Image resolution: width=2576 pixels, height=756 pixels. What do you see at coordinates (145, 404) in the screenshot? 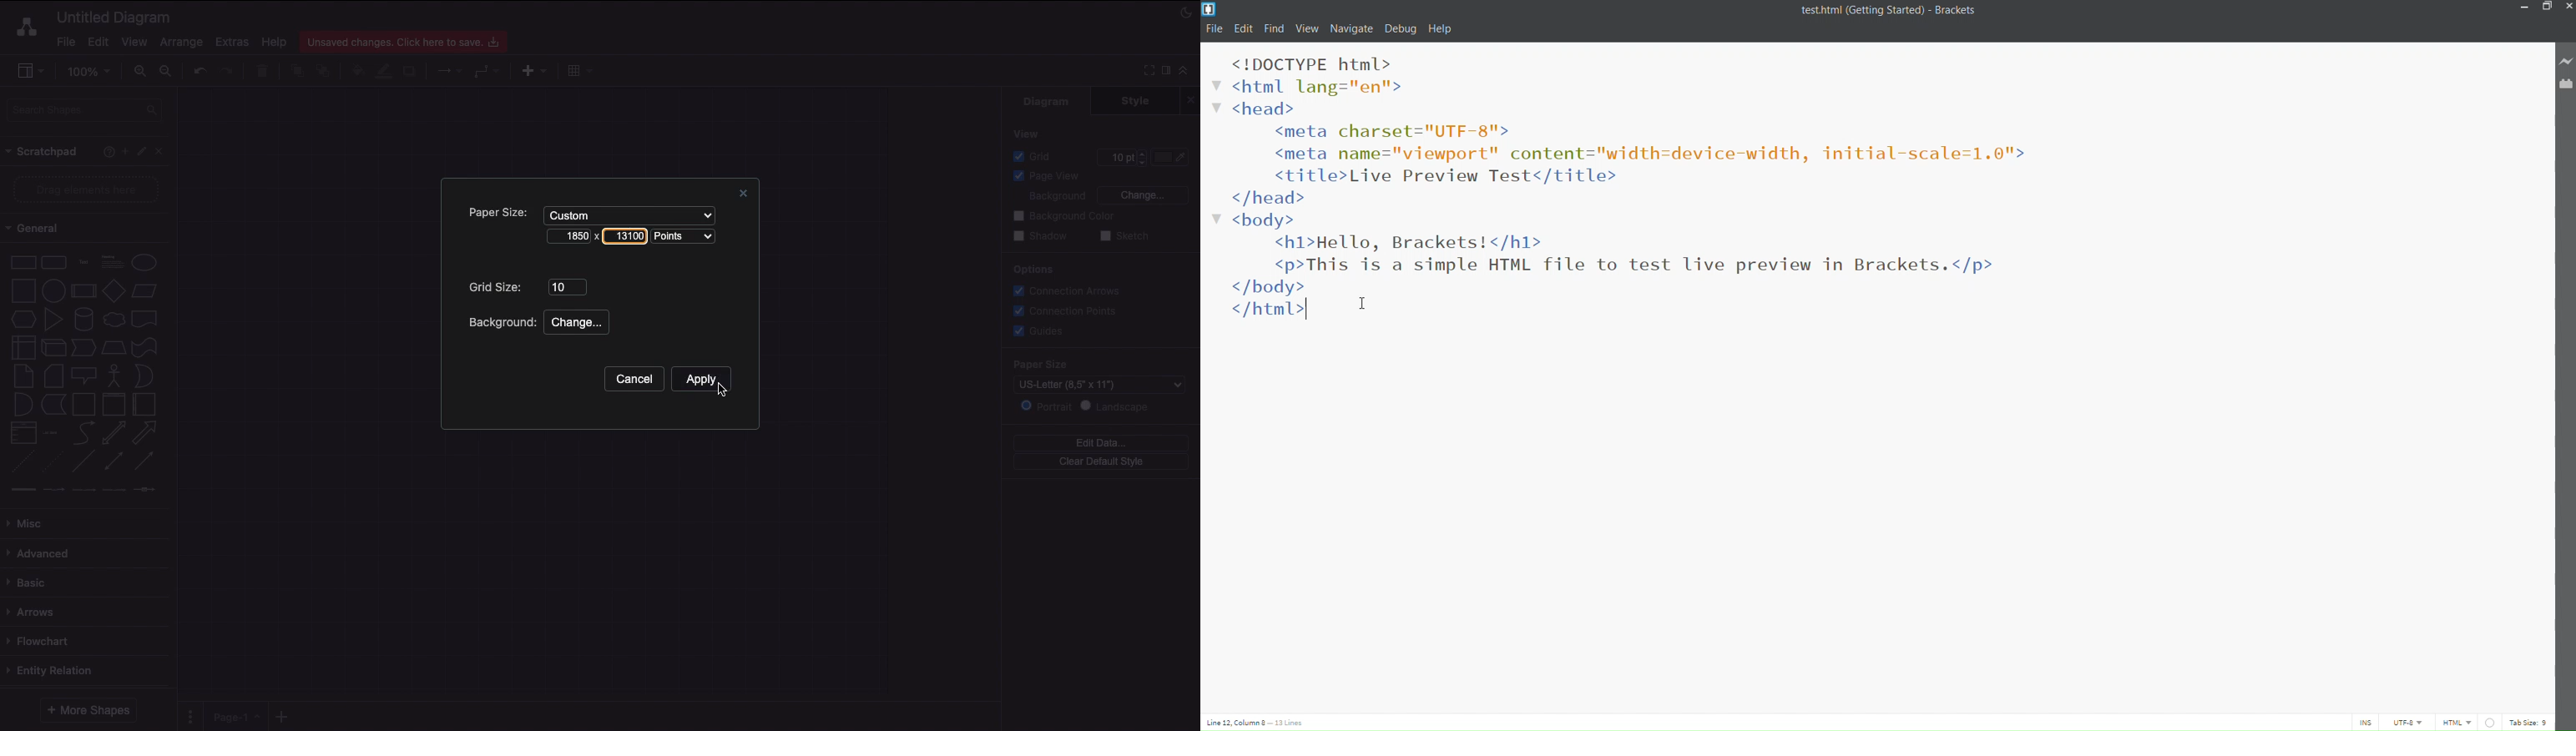
I see `Horizontal container` at bounding box center [145, 404].